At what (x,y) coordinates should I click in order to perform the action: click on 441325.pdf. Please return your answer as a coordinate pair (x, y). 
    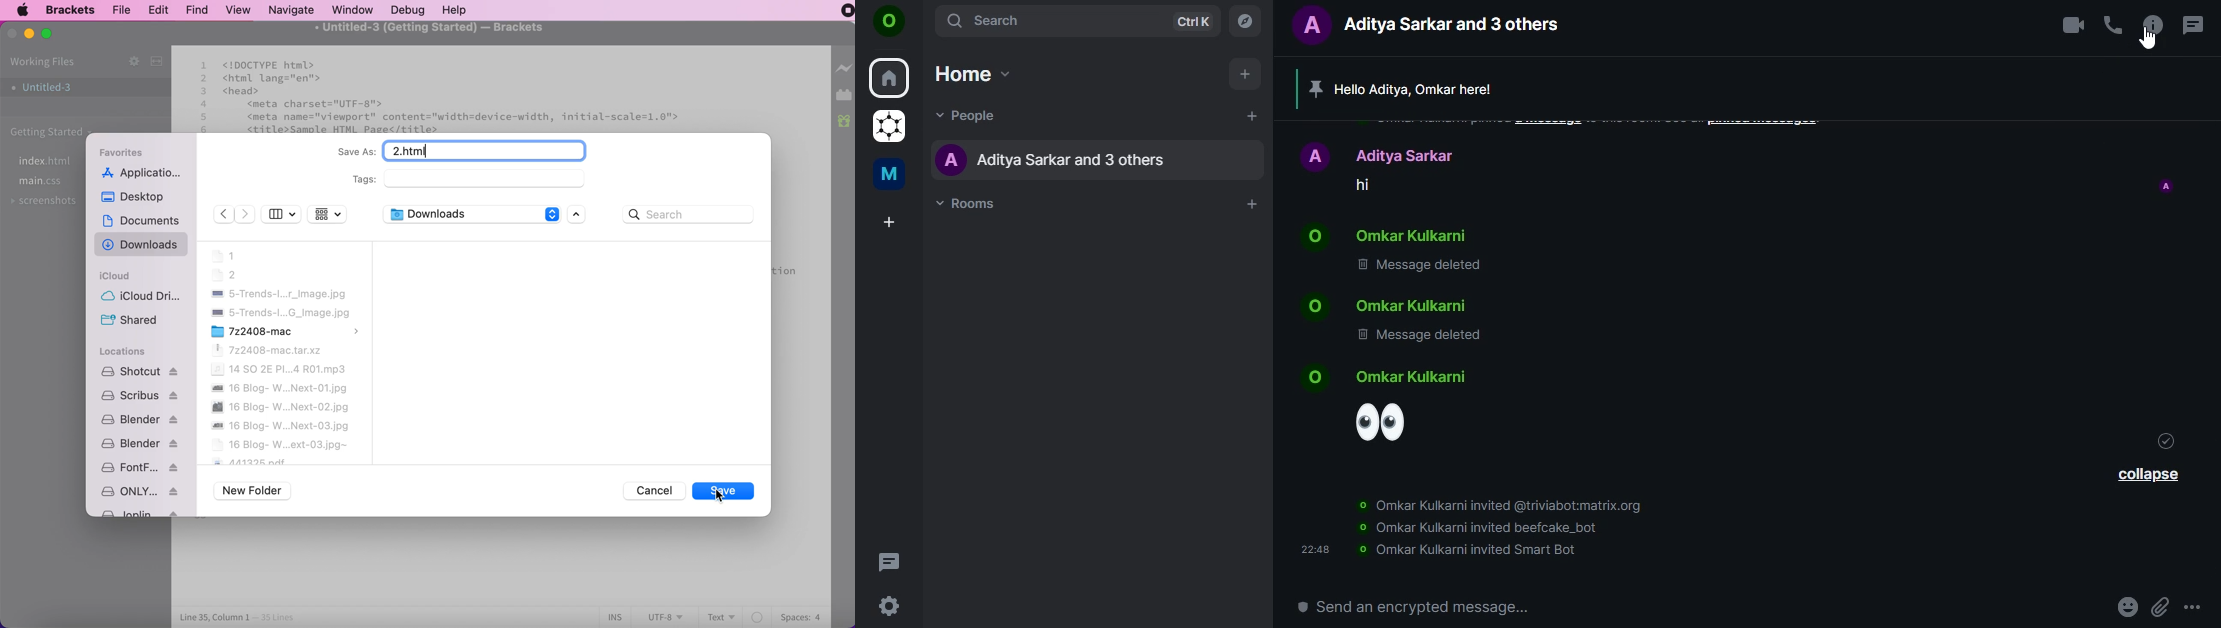
    Looking at the image, I should click on (250, 461).